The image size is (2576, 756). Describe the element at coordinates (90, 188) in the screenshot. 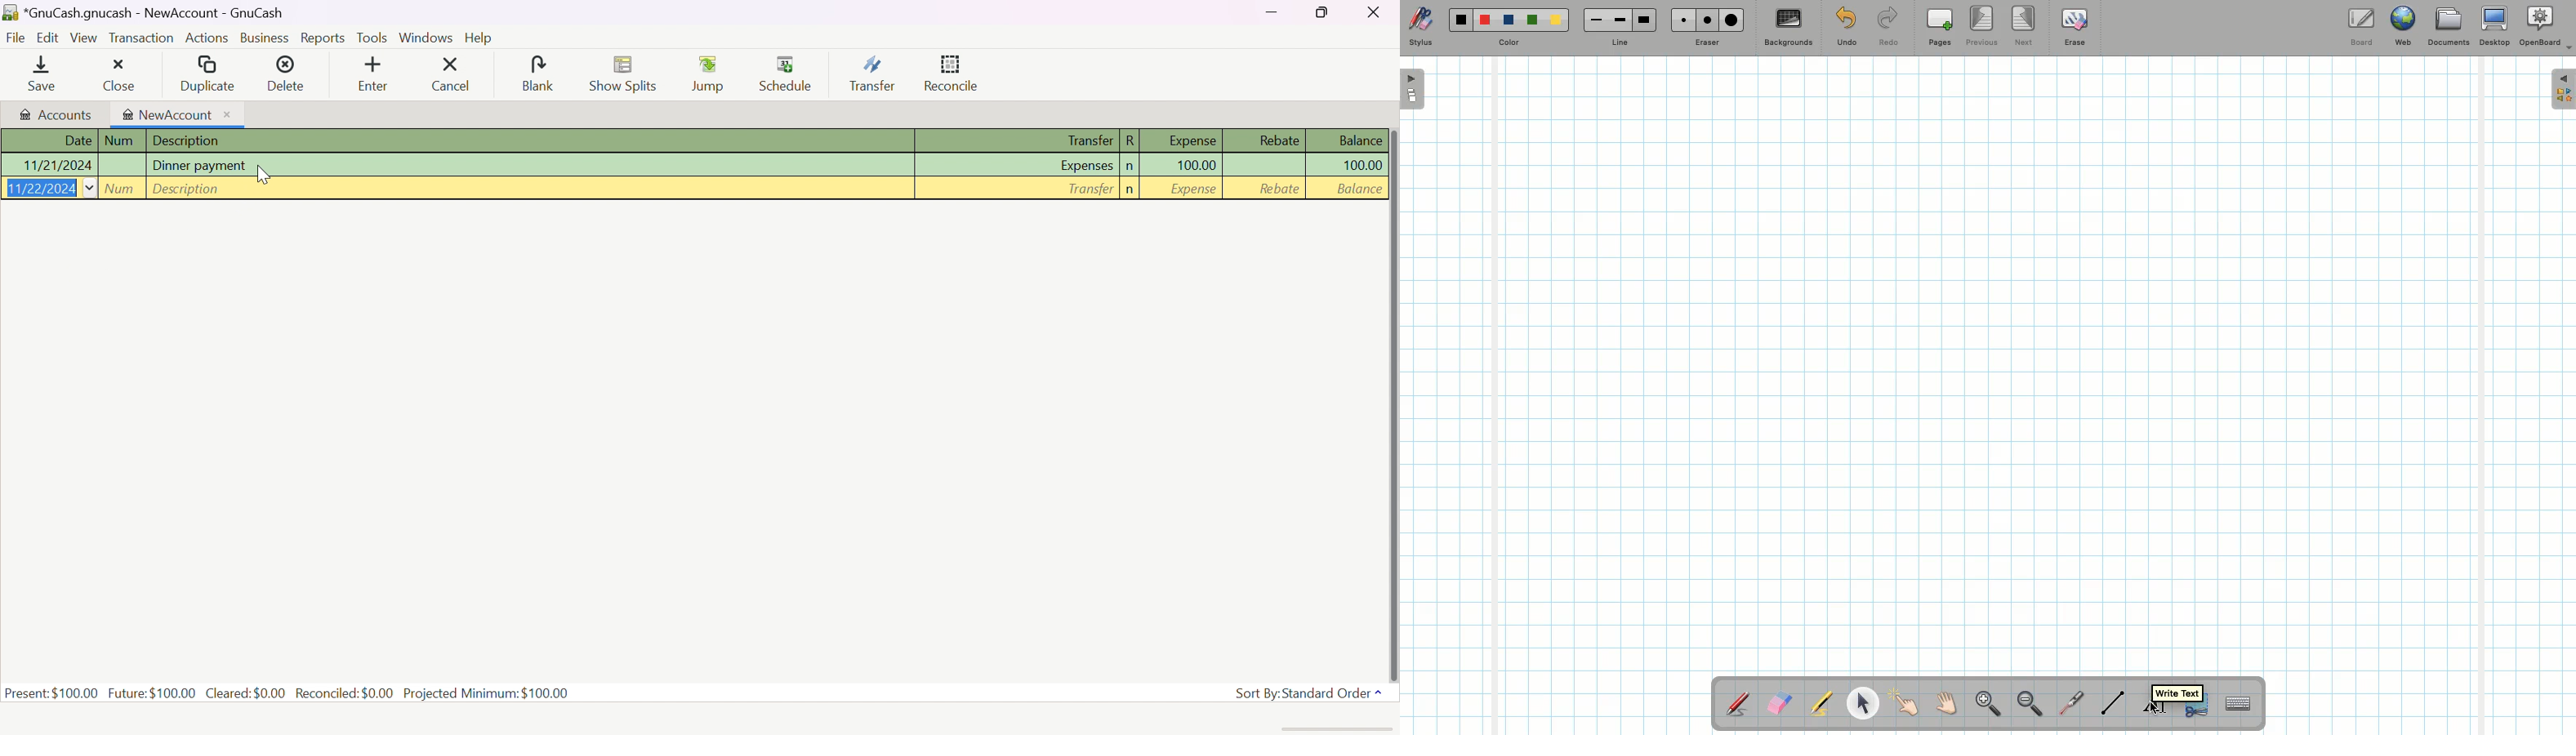

I see `Drop Down` at that location.